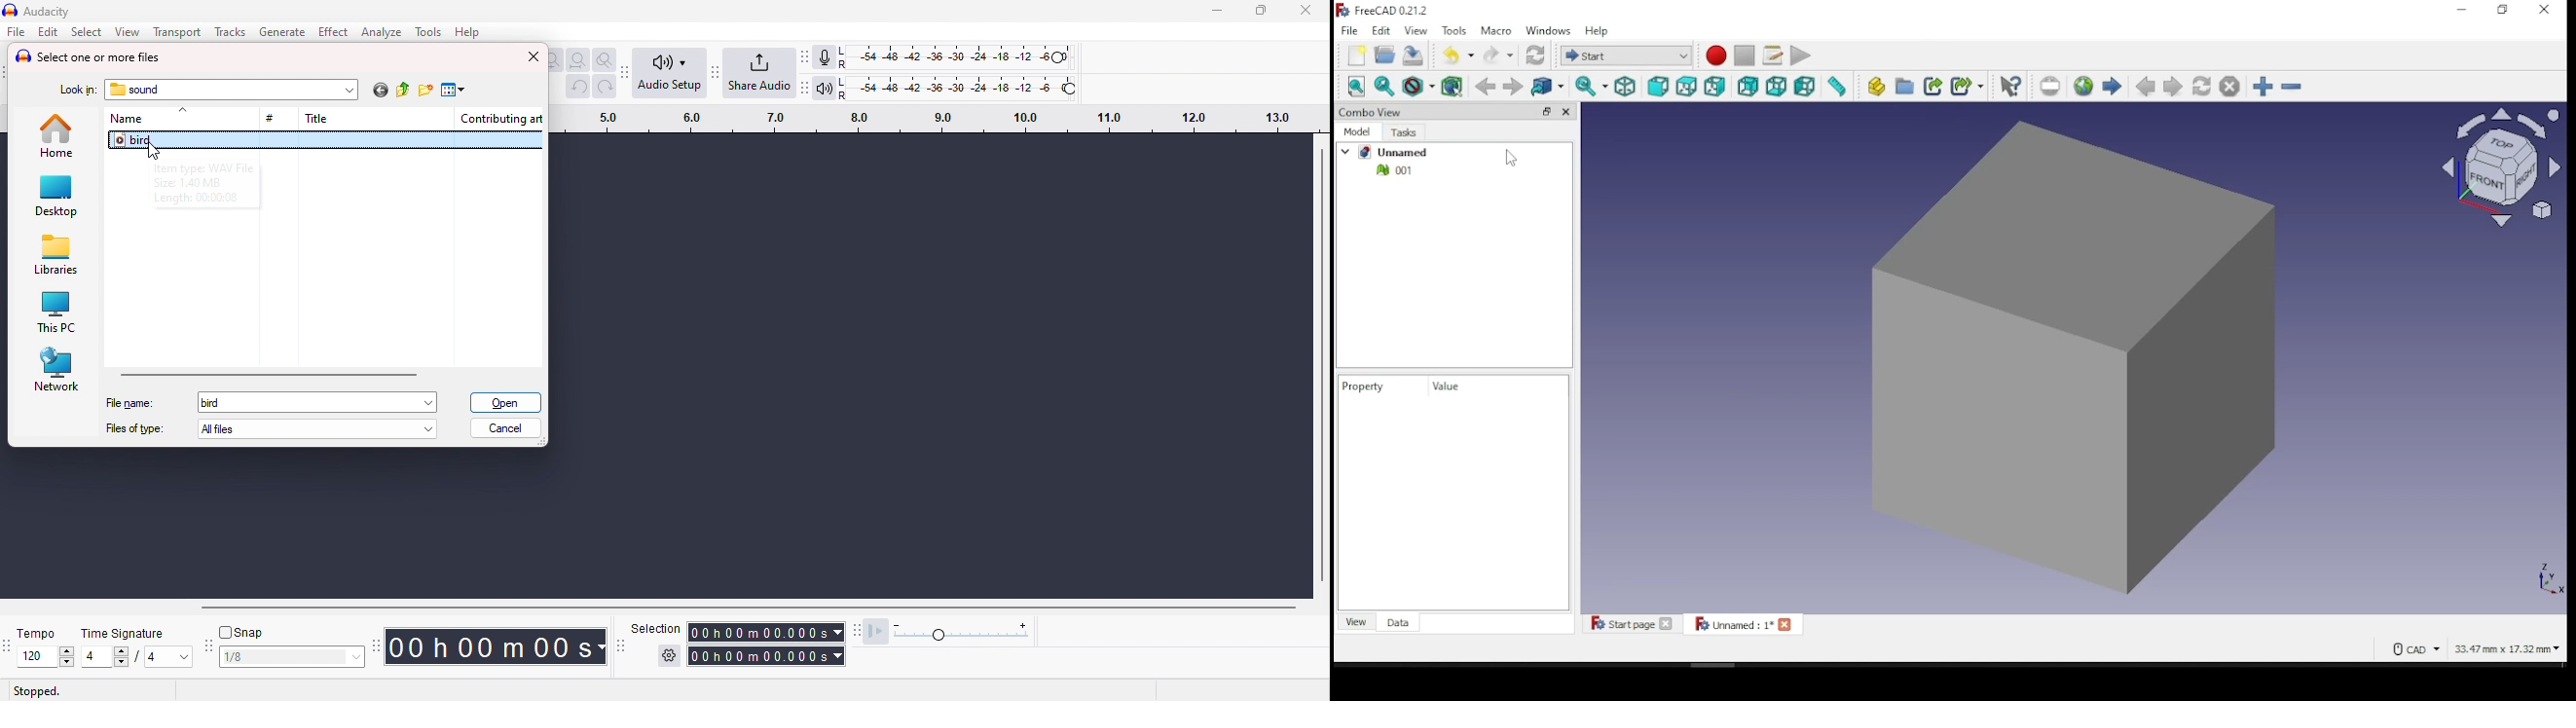 Image resolution: width=2576 pixels, height=728 pixels. I want to click on tempo, so click(37, 632).